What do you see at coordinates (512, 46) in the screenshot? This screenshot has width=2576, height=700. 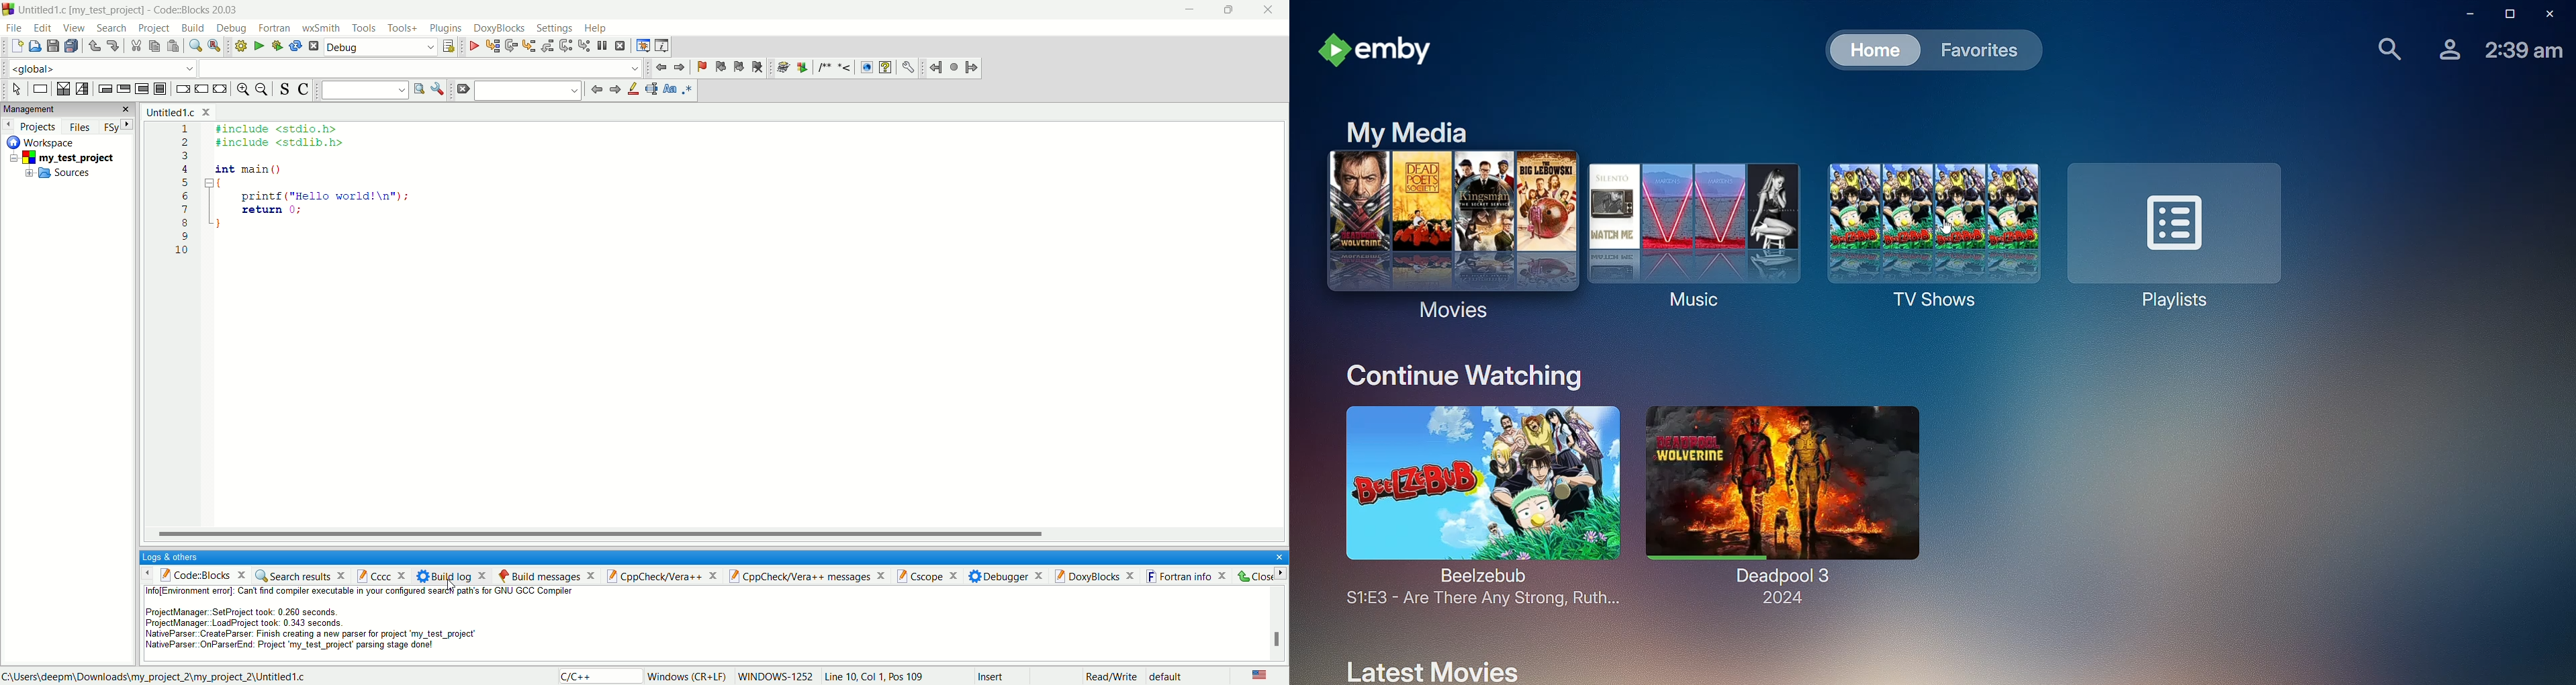 I see `next line` at bounding box center [512, 46].